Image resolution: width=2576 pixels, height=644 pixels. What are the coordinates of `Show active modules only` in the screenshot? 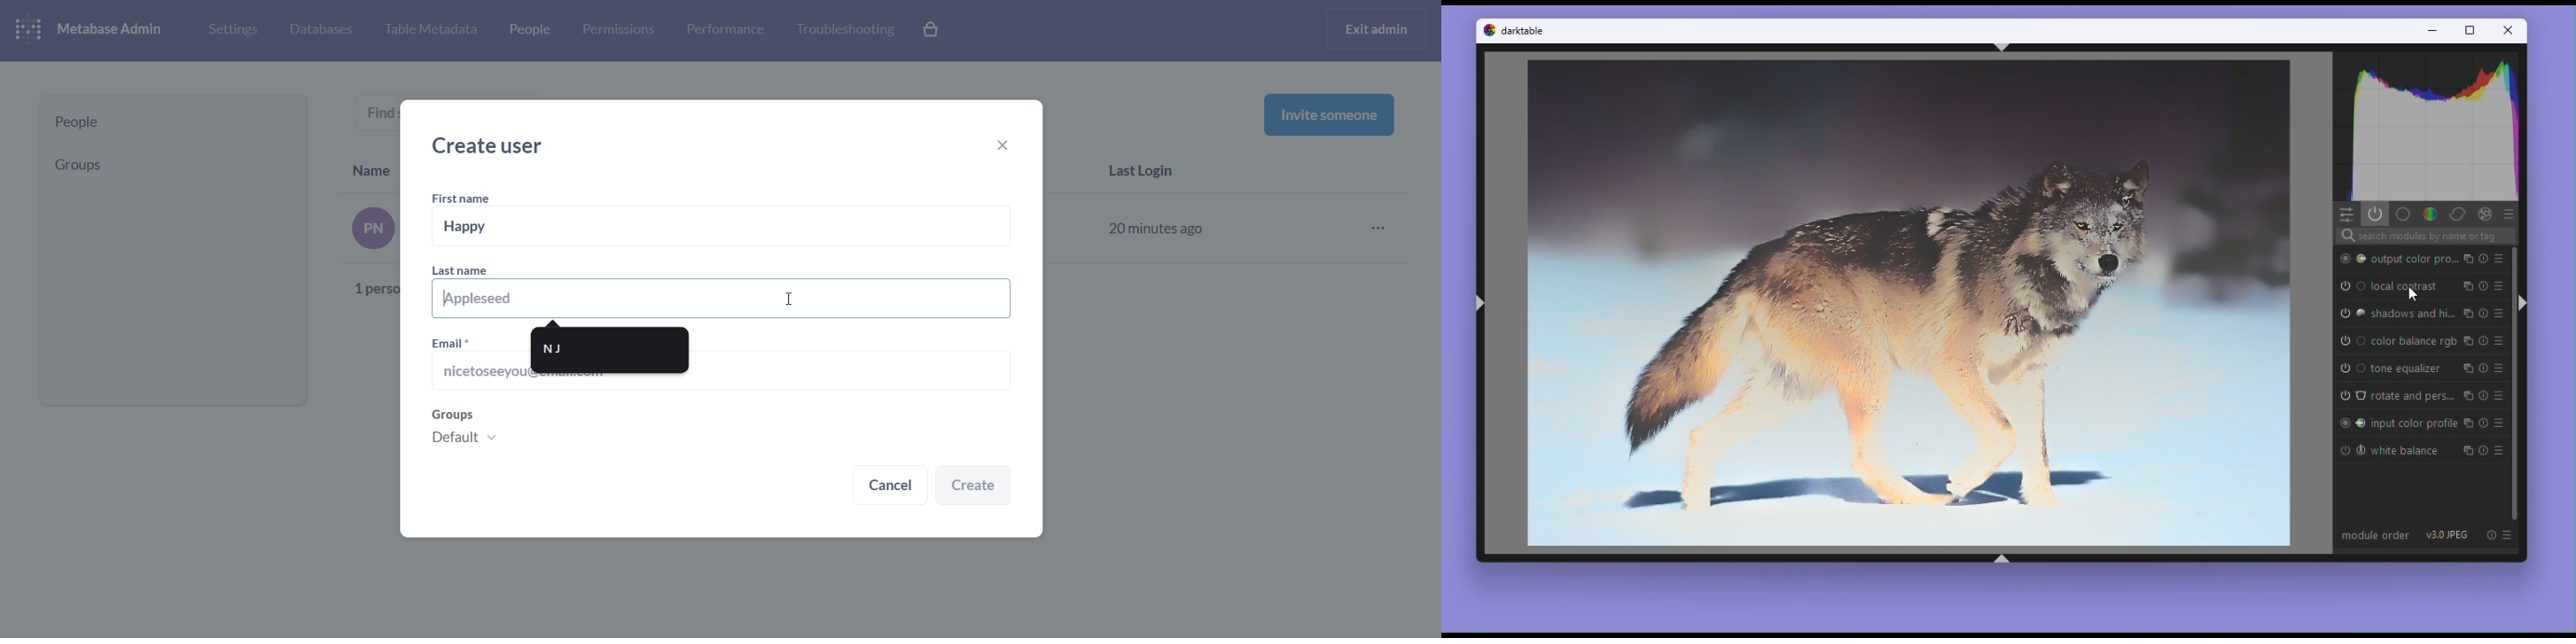 It's located at (2376, 214).